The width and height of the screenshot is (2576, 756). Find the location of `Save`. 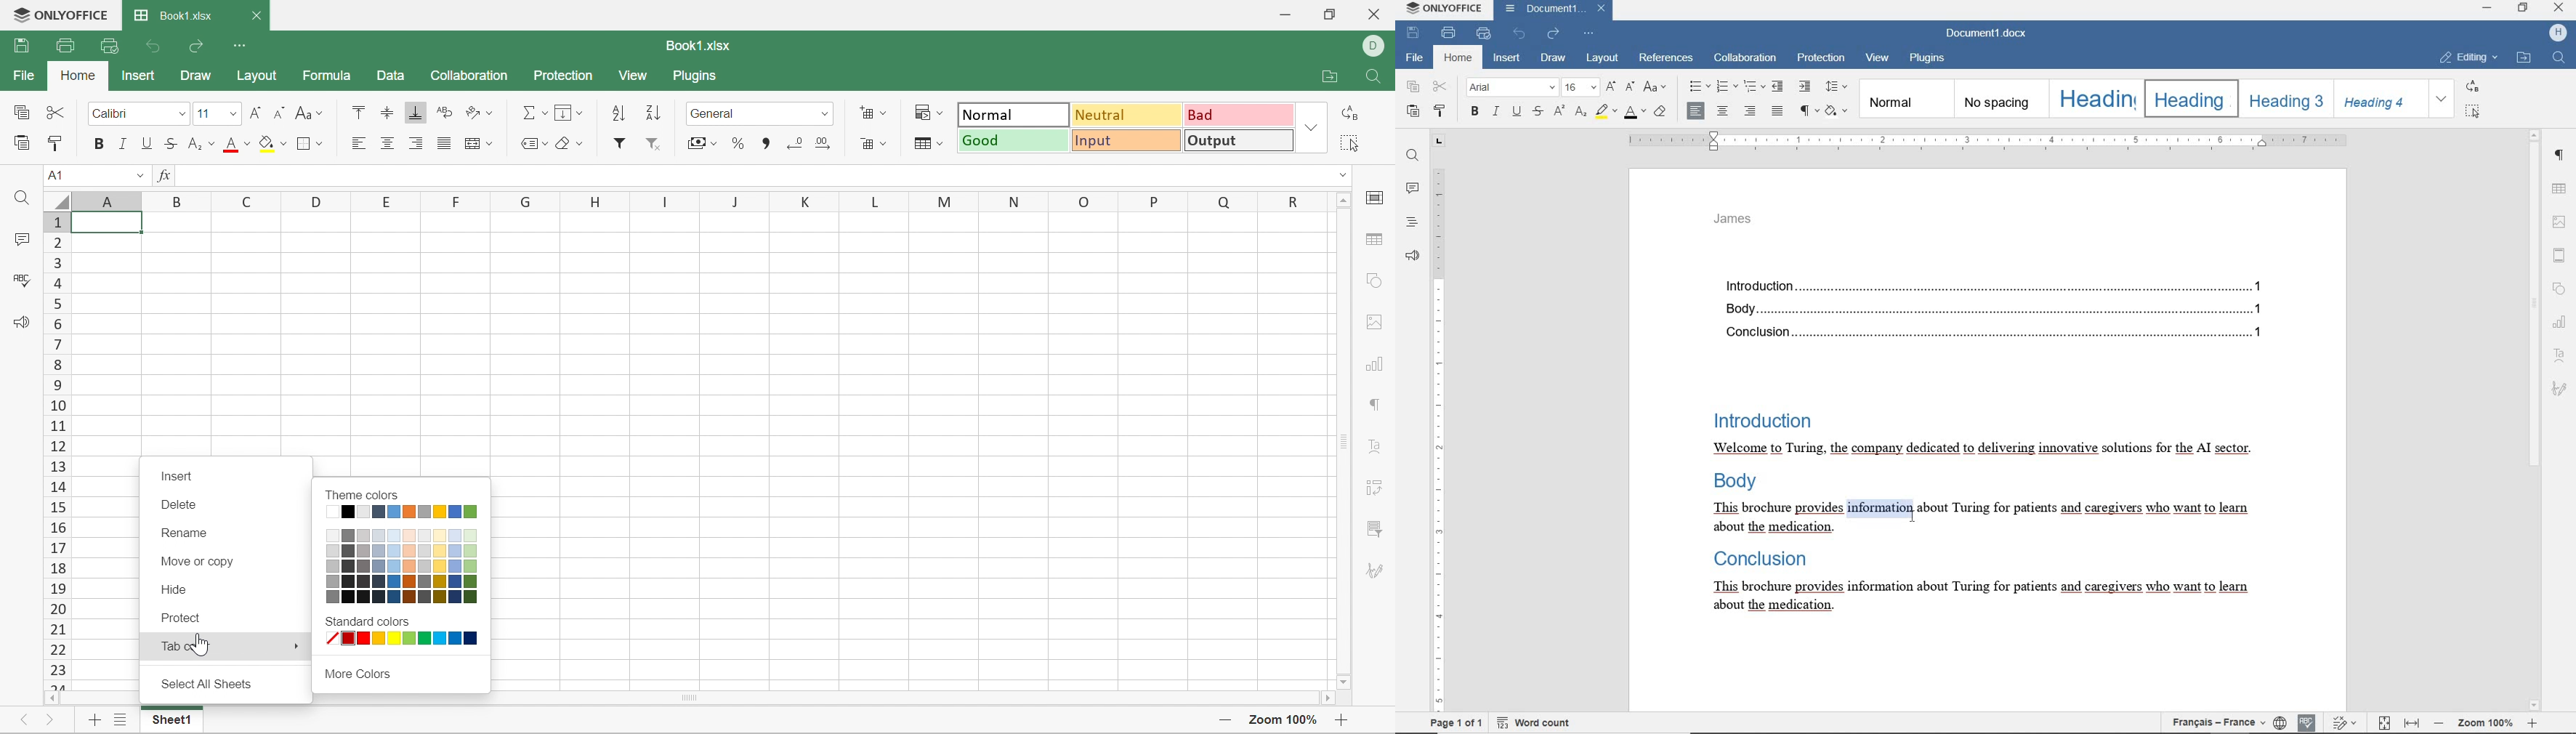

Save is located at coordinates (22, 44).